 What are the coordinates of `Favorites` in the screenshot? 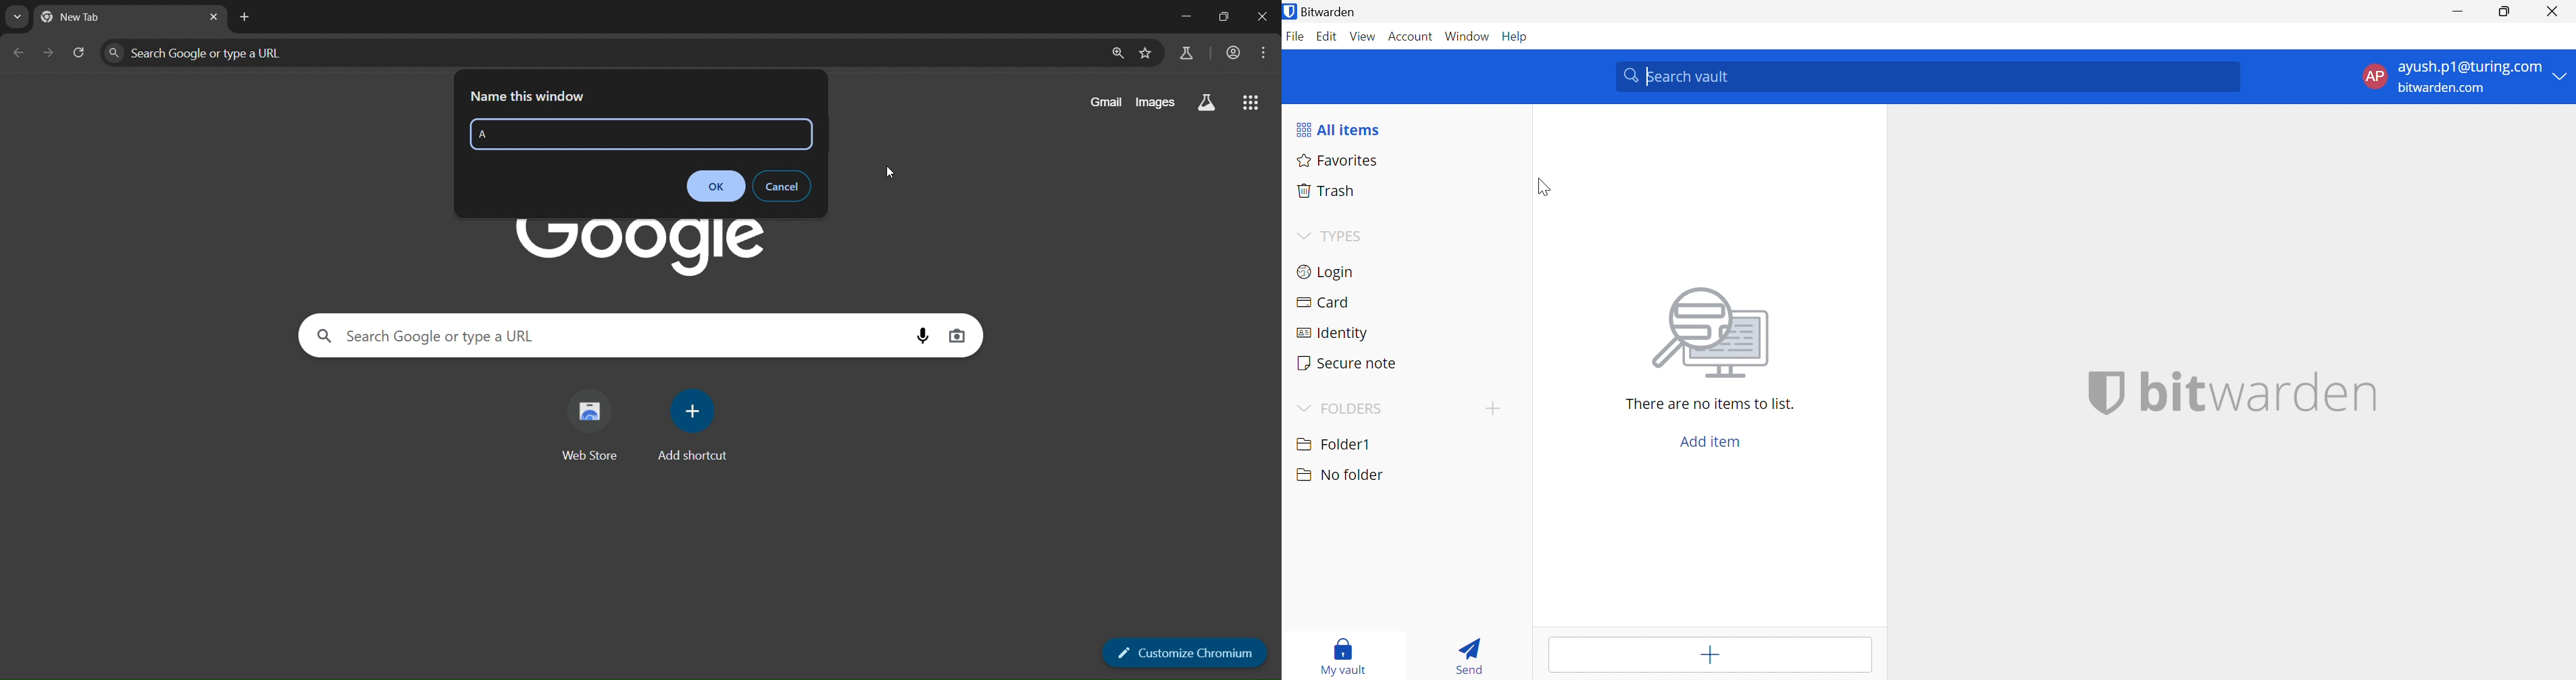 It's located at (1337, 161).